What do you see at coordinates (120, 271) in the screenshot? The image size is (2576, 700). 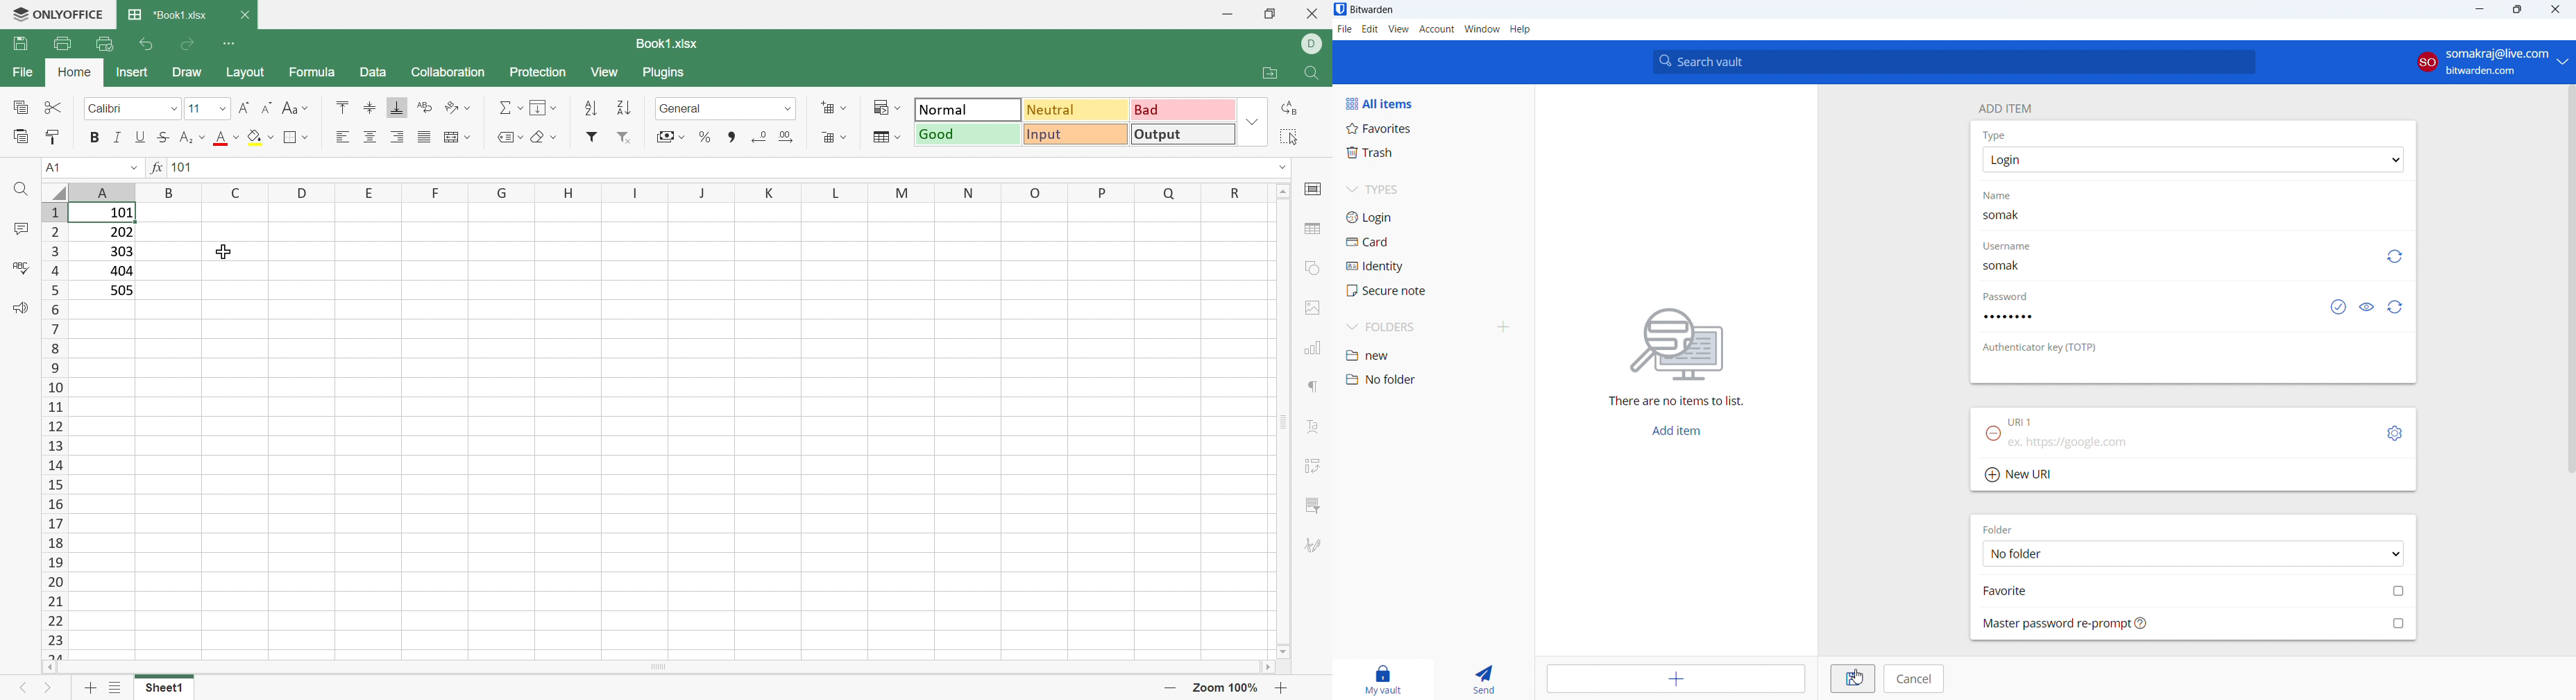 I see `404` at bounding box center [120, 271].